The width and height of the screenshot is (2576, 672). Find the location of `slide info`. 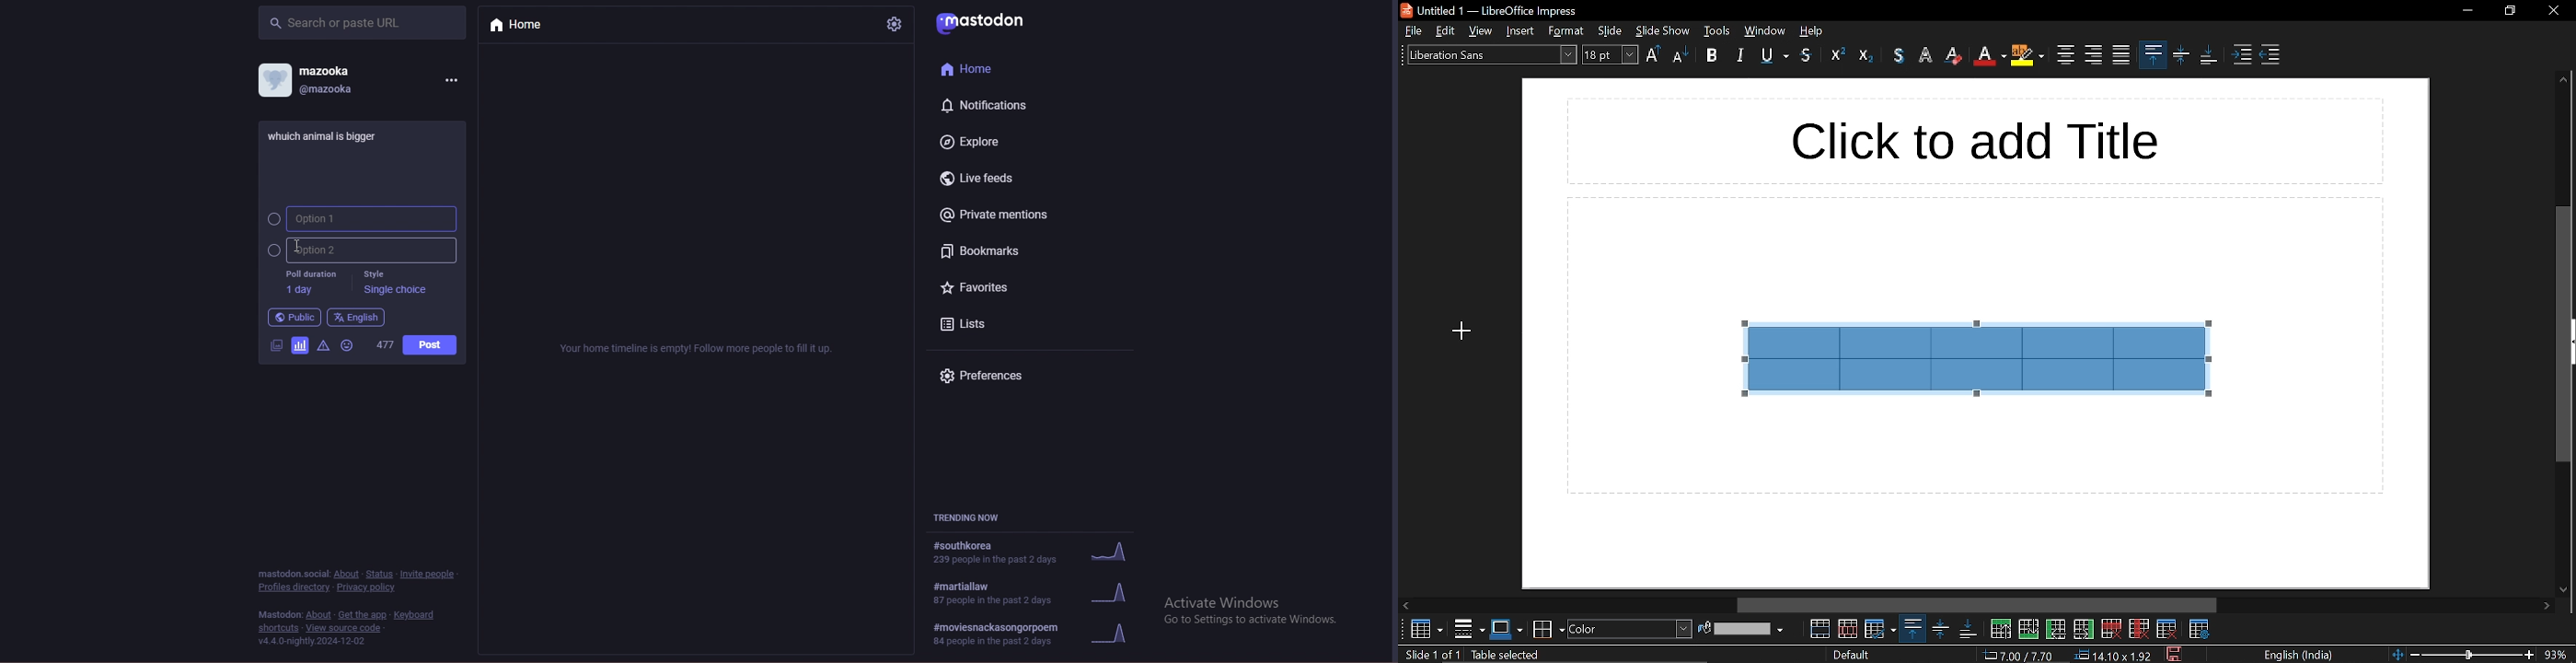

slide info is located at coordinates (1565, 655).